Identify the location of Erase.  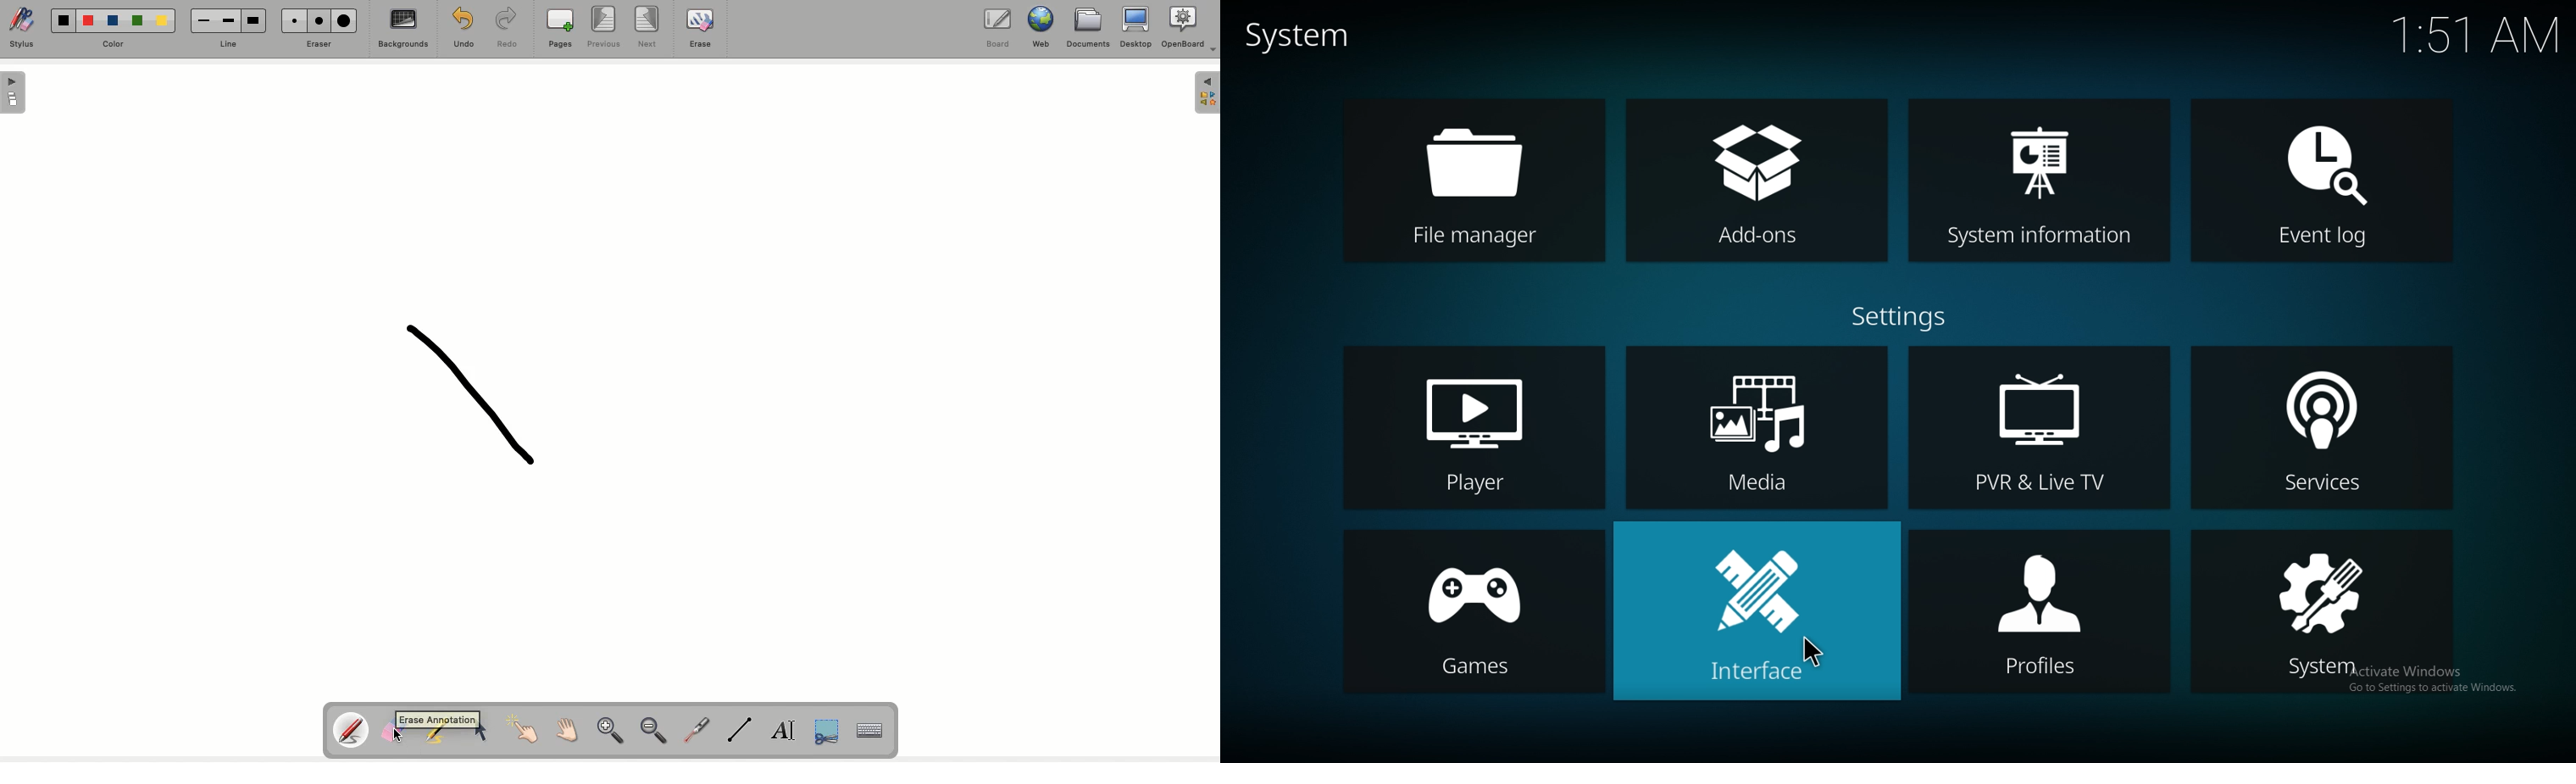
(318, 45).